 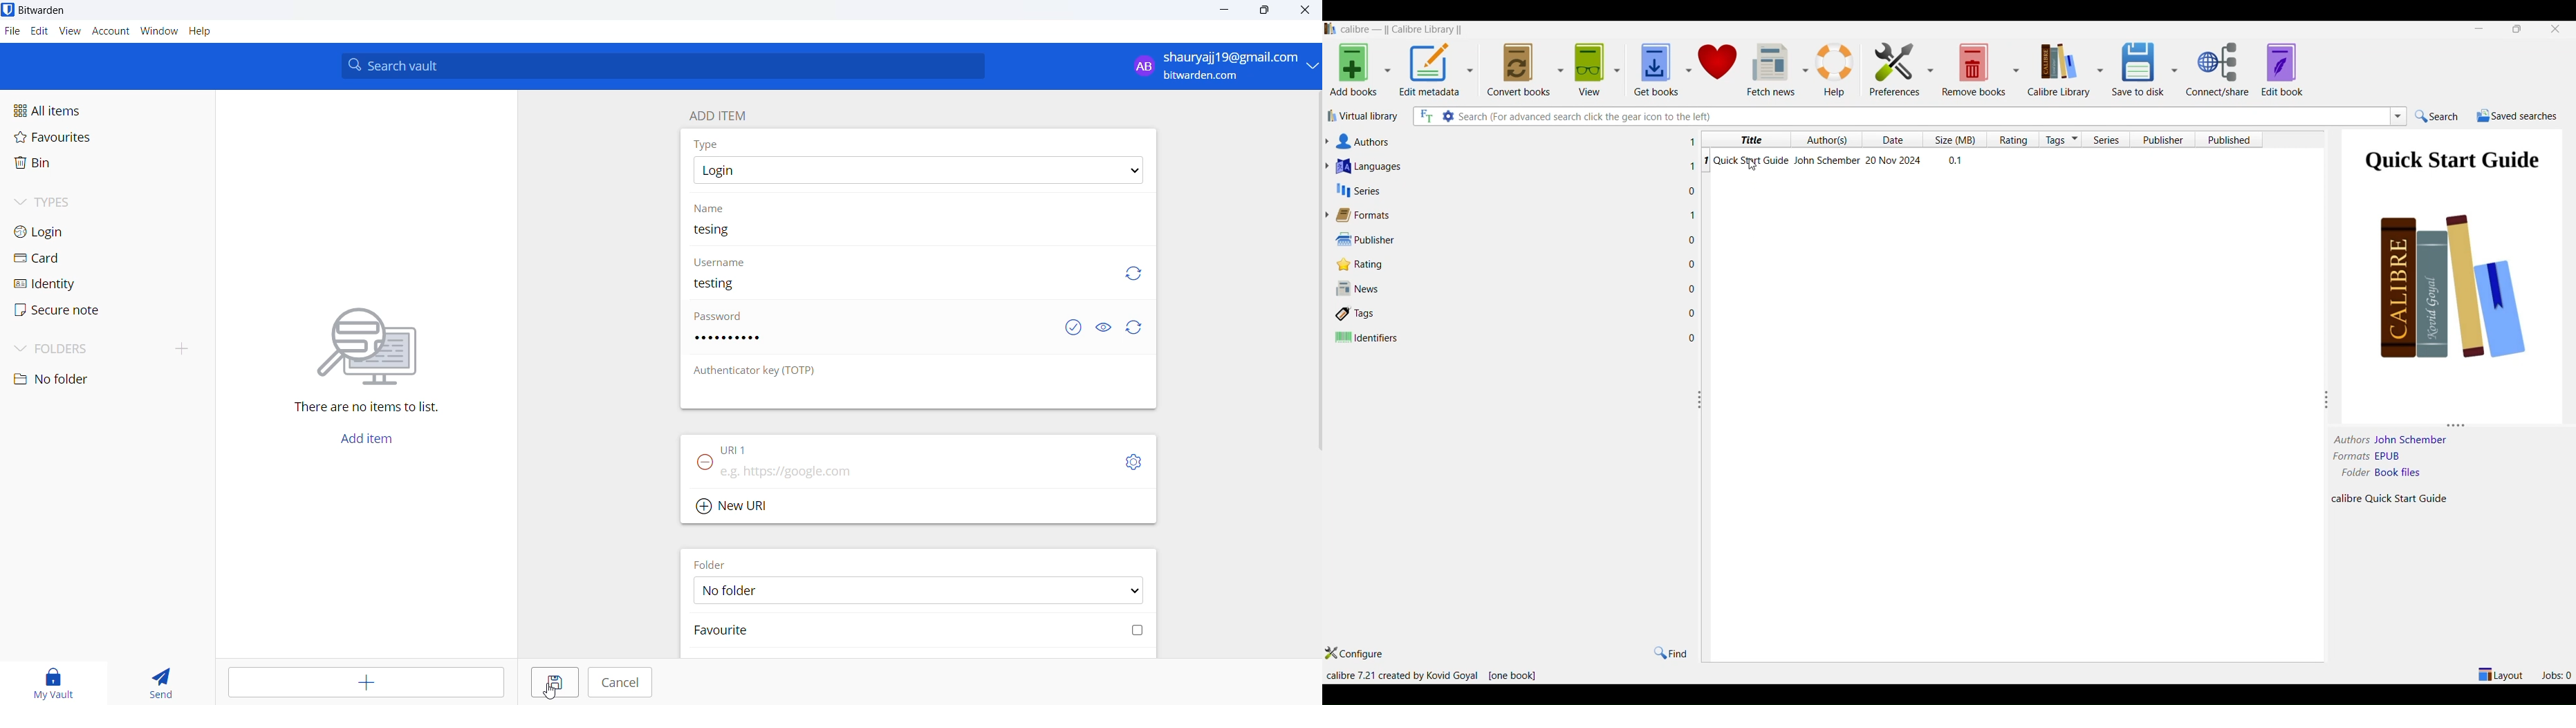 What do you see at coordinates (1657, 67) in the screenshot?
I see `get books` at bounding box center [1657, 67].